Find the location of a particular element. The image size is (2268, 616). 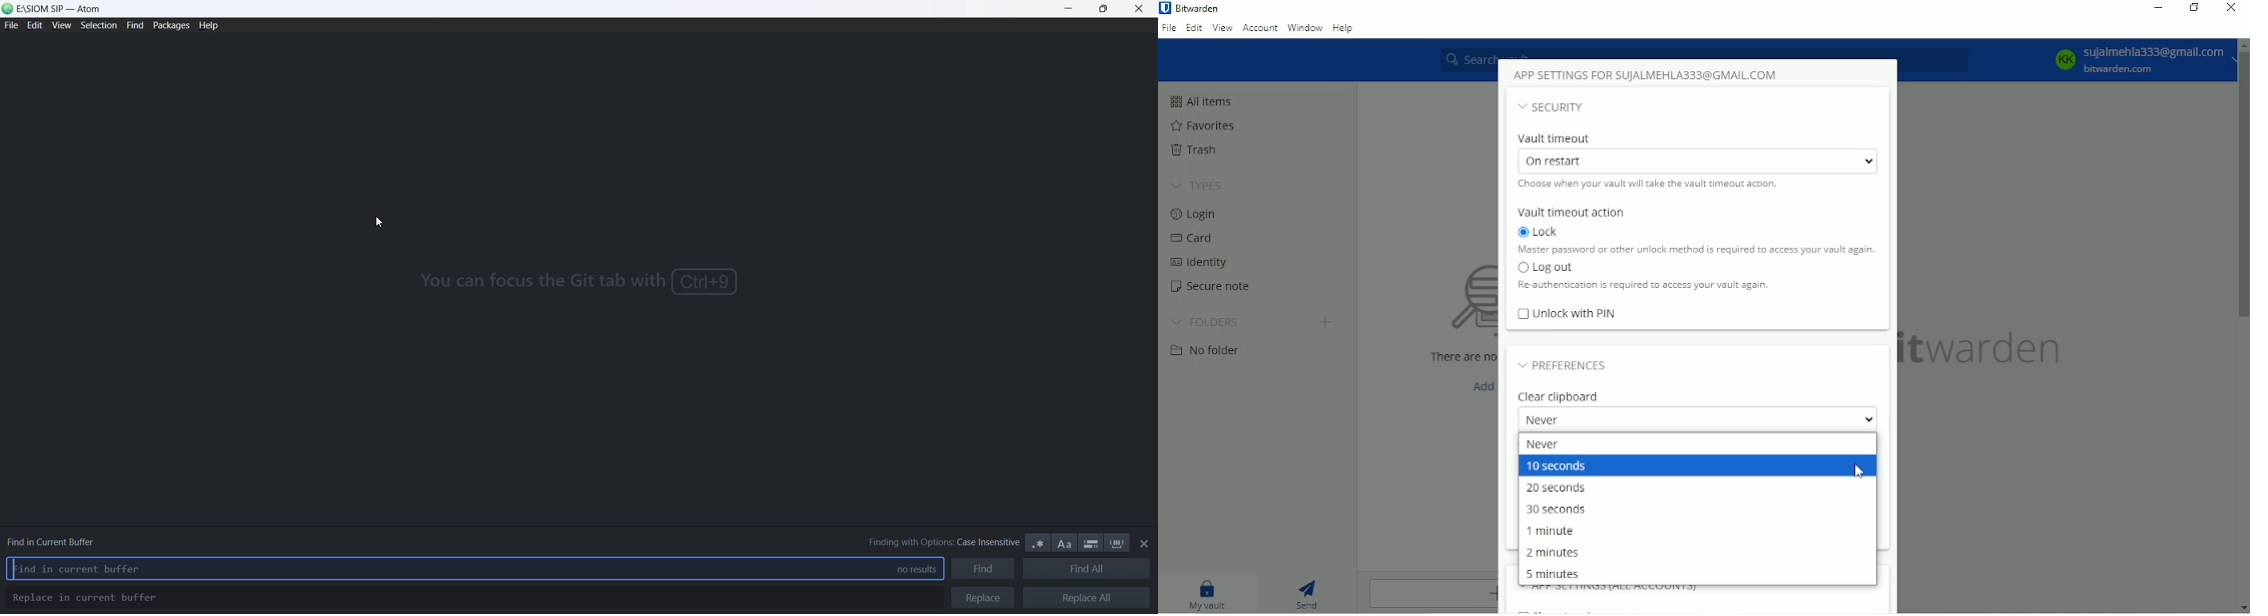

10 seconds is located at coordinates (1559, 466).